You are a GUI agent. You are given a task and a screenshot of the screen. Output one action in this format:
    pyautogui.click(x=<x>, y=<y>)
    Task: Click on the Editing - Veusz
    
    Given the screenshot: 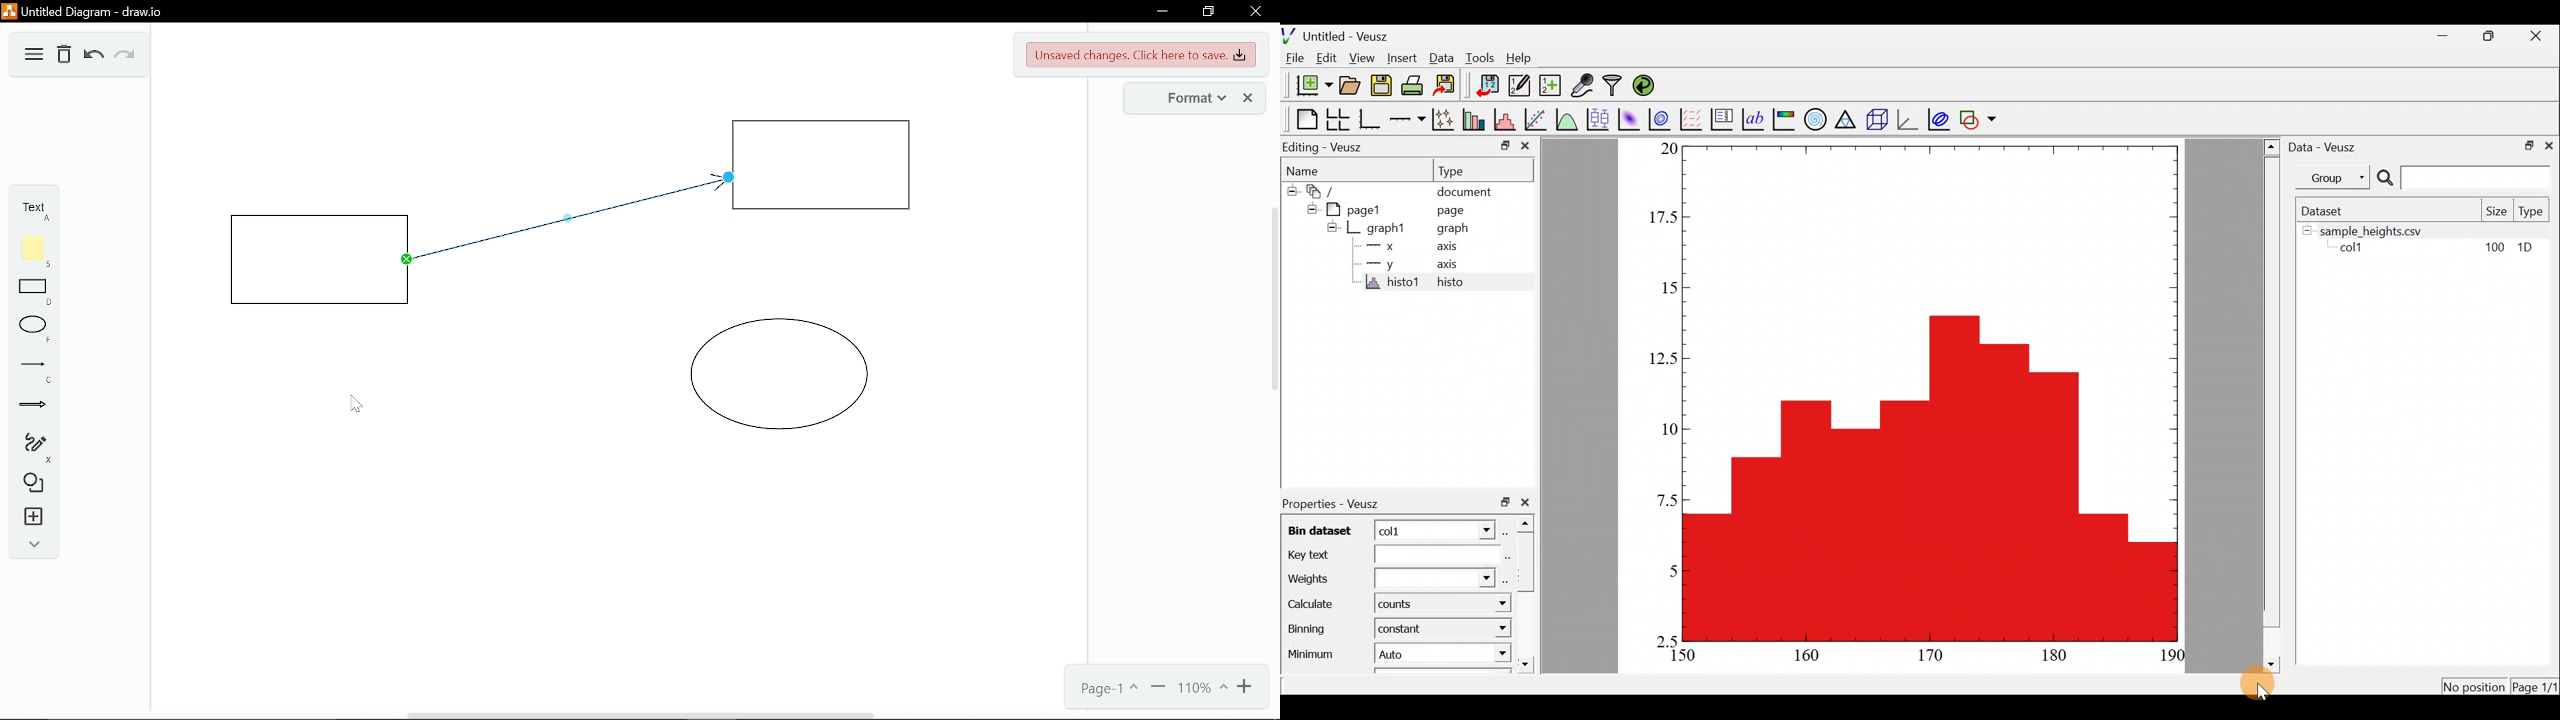 What is the action you would take?
    pyautogui.click(x=1335, y=145)
    